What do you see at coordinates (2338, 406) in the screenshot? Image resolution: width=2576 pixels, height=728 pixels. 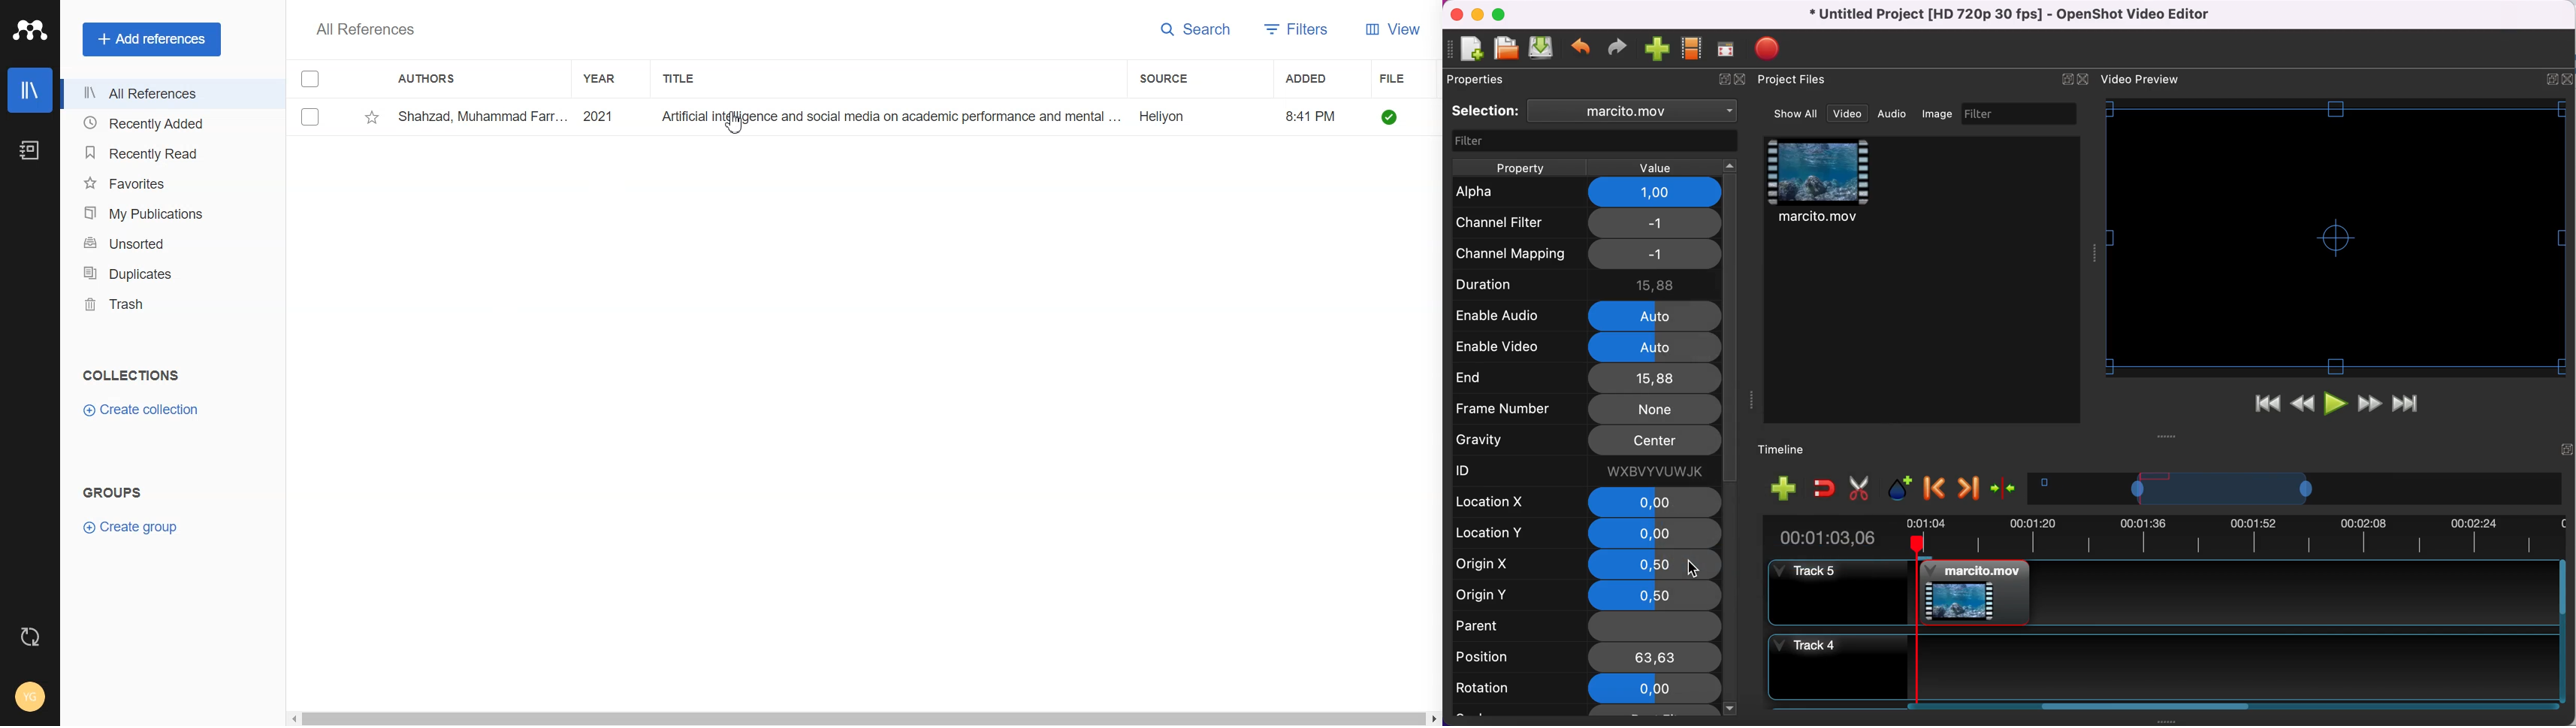 I see `play` at bounding box center [2338, 406].